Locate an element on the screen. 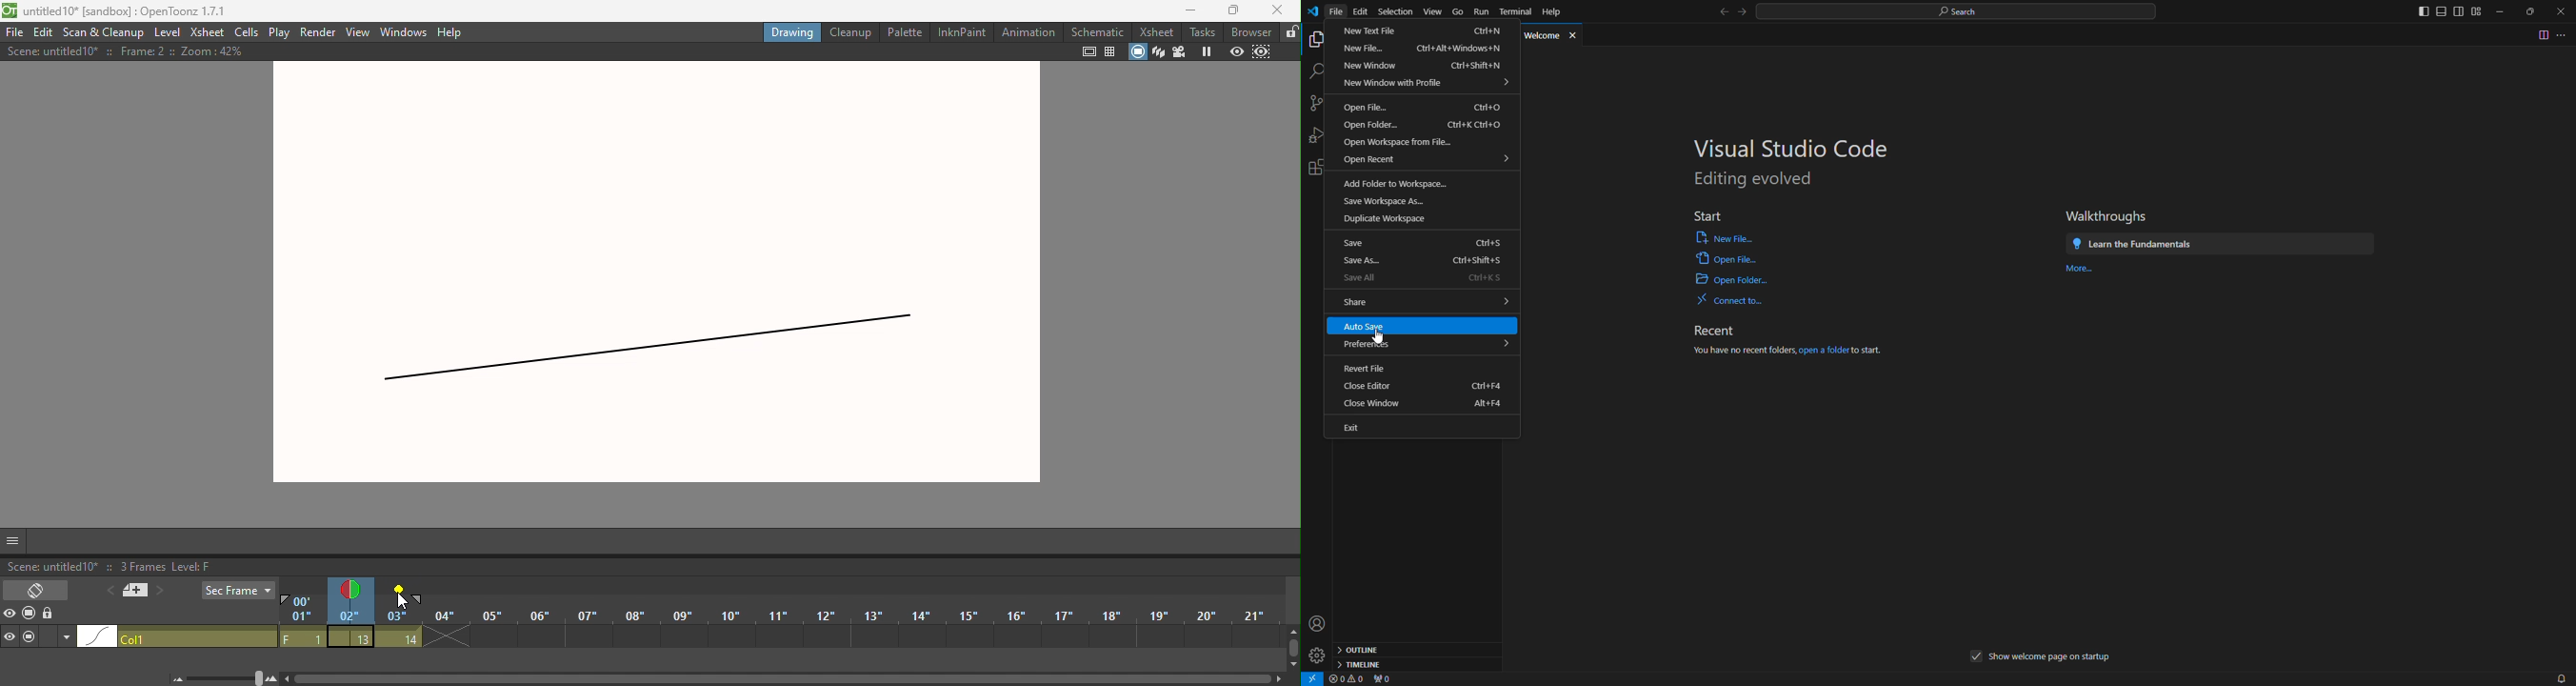 The width and height of the screenshot is (2576, 700). start is located at coordinates (1705, 213).